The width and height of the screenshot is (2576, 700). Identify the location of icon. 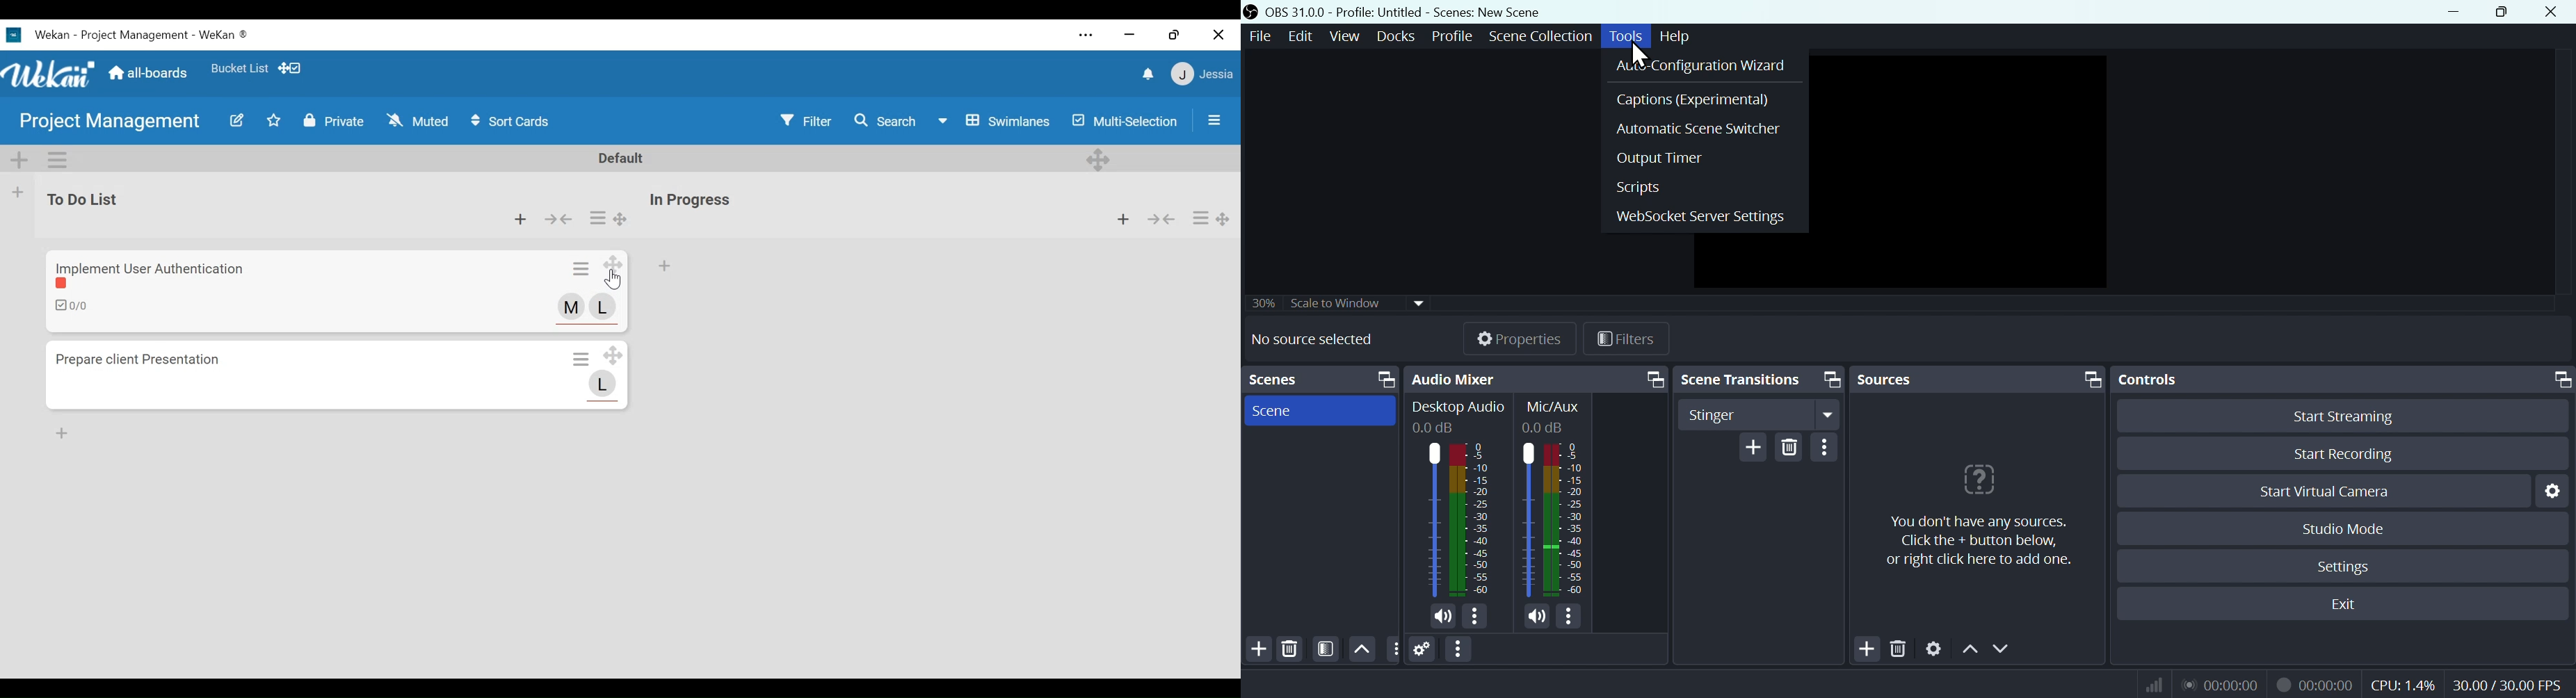
(1977, 478).